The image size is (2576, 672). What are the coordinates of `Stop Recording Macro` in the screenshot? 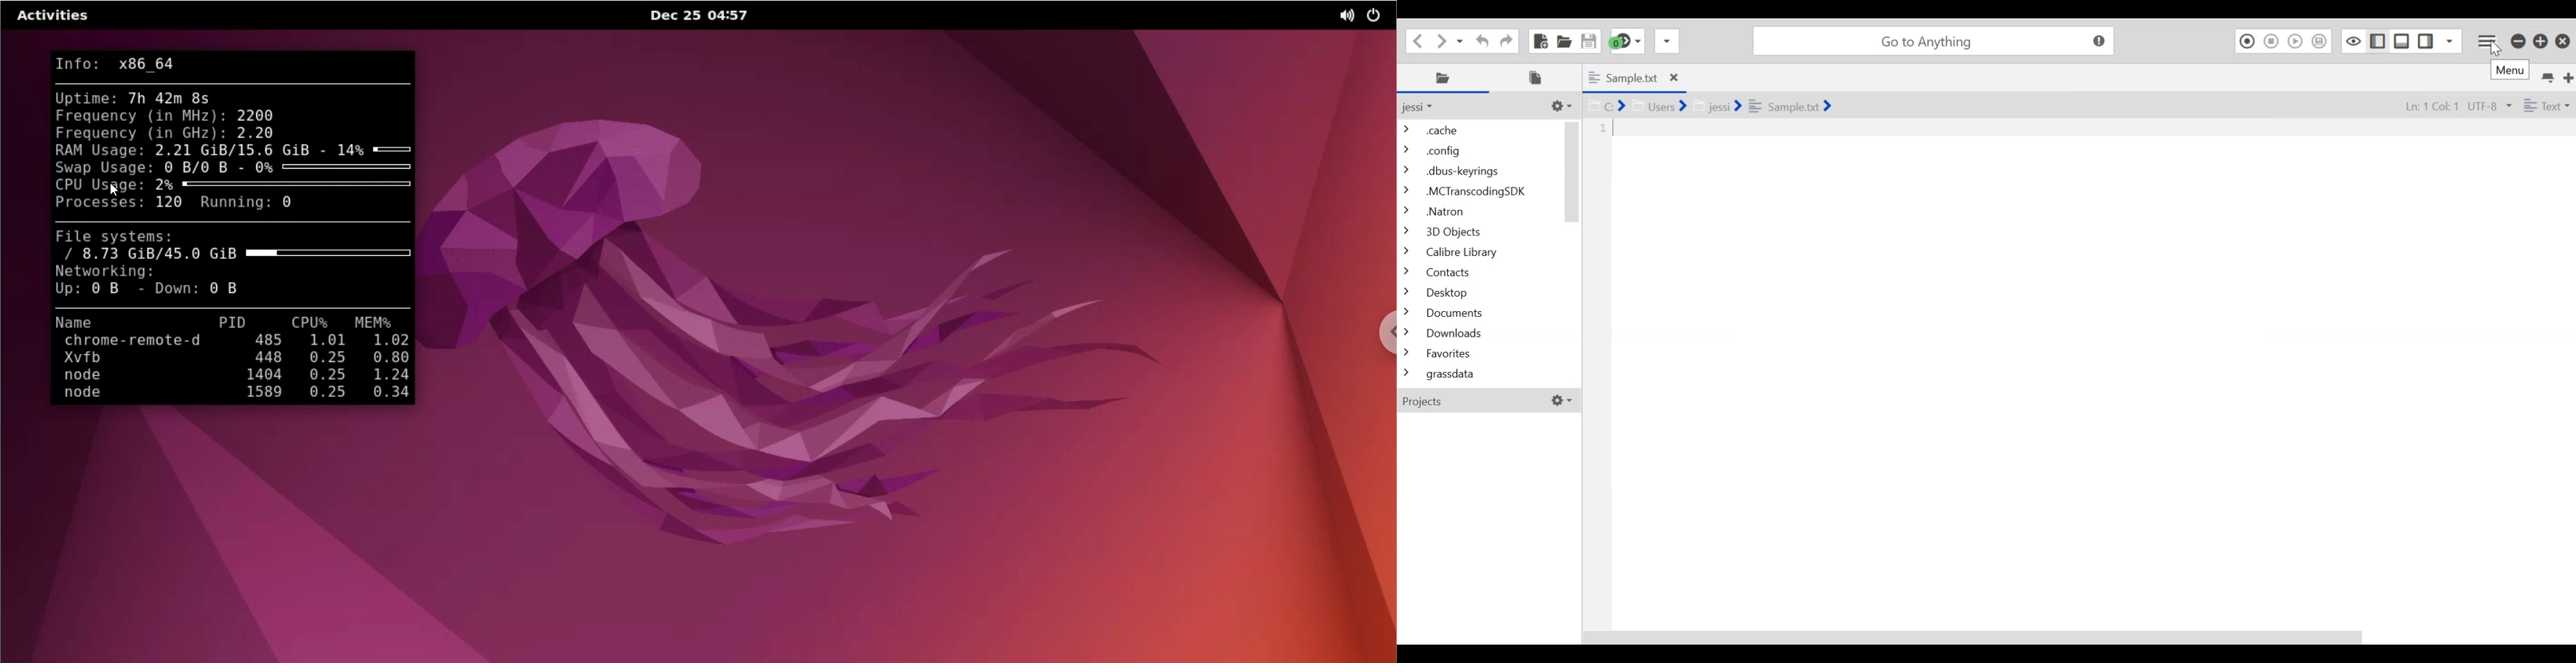 It's located at (2272, 41).